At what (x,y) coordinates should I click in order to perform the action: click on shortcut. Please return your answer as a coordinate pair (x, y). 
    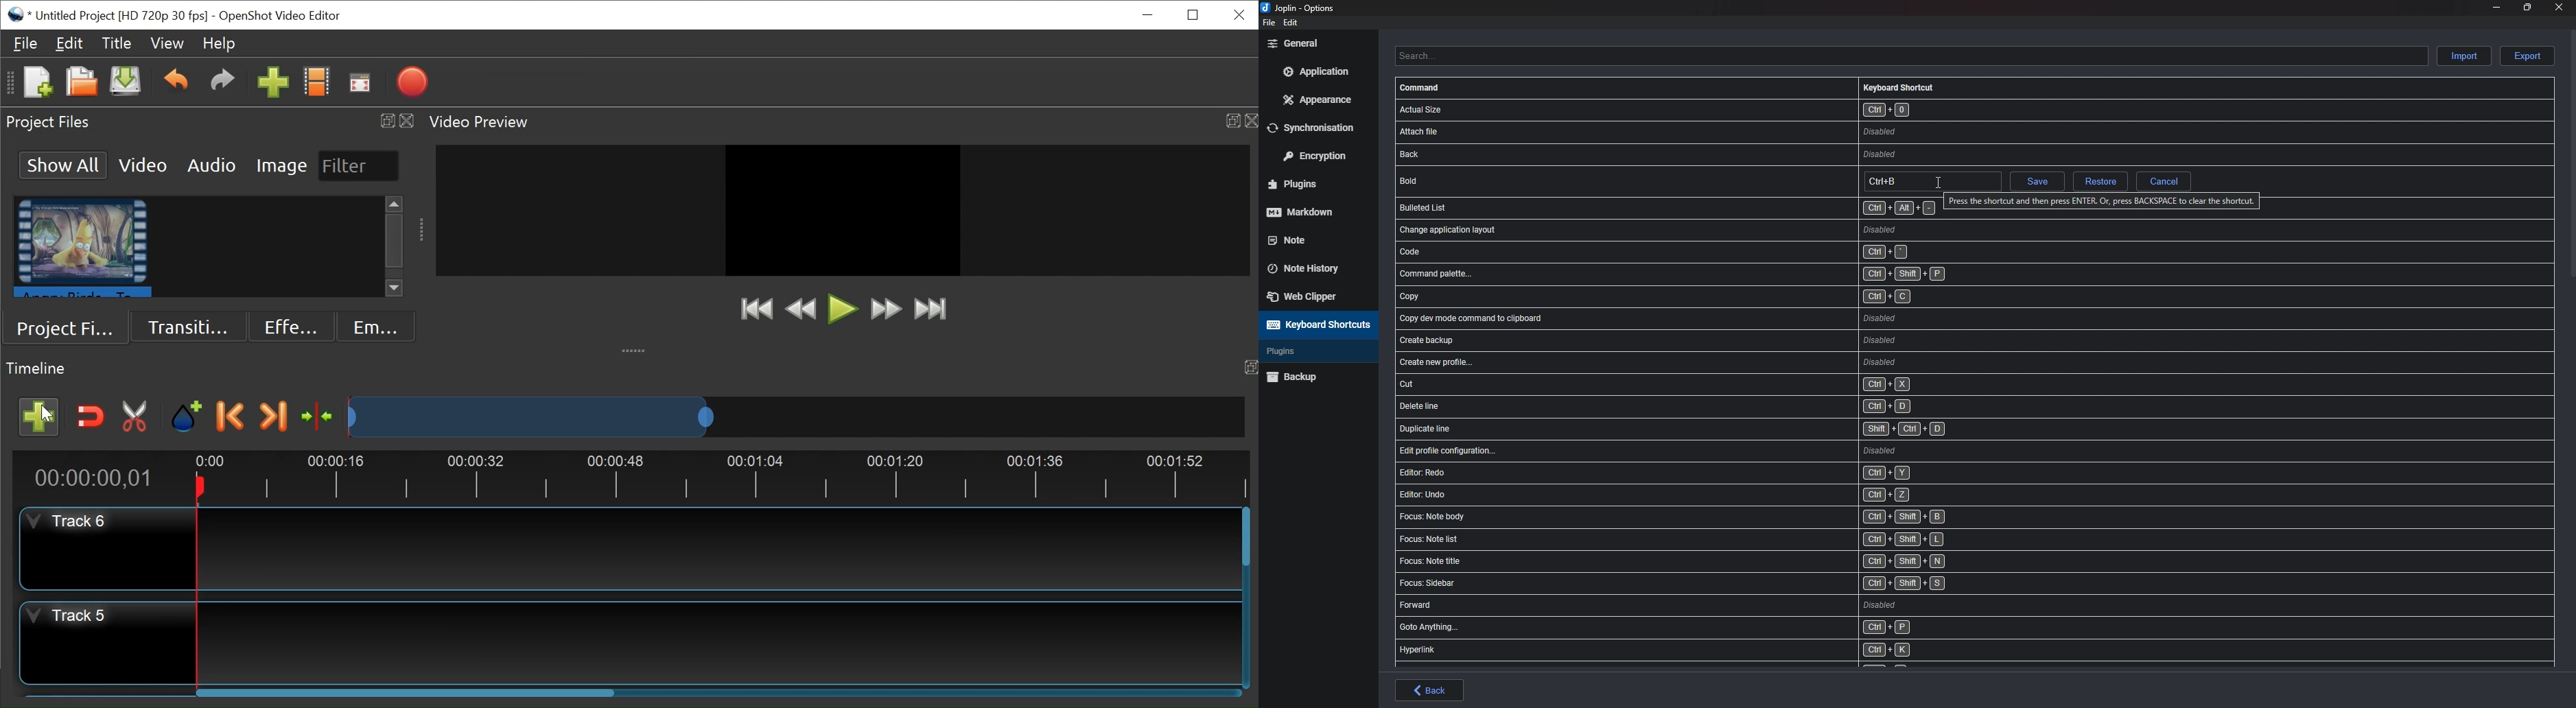
    Looking at the image, I should click on (1711, 606).